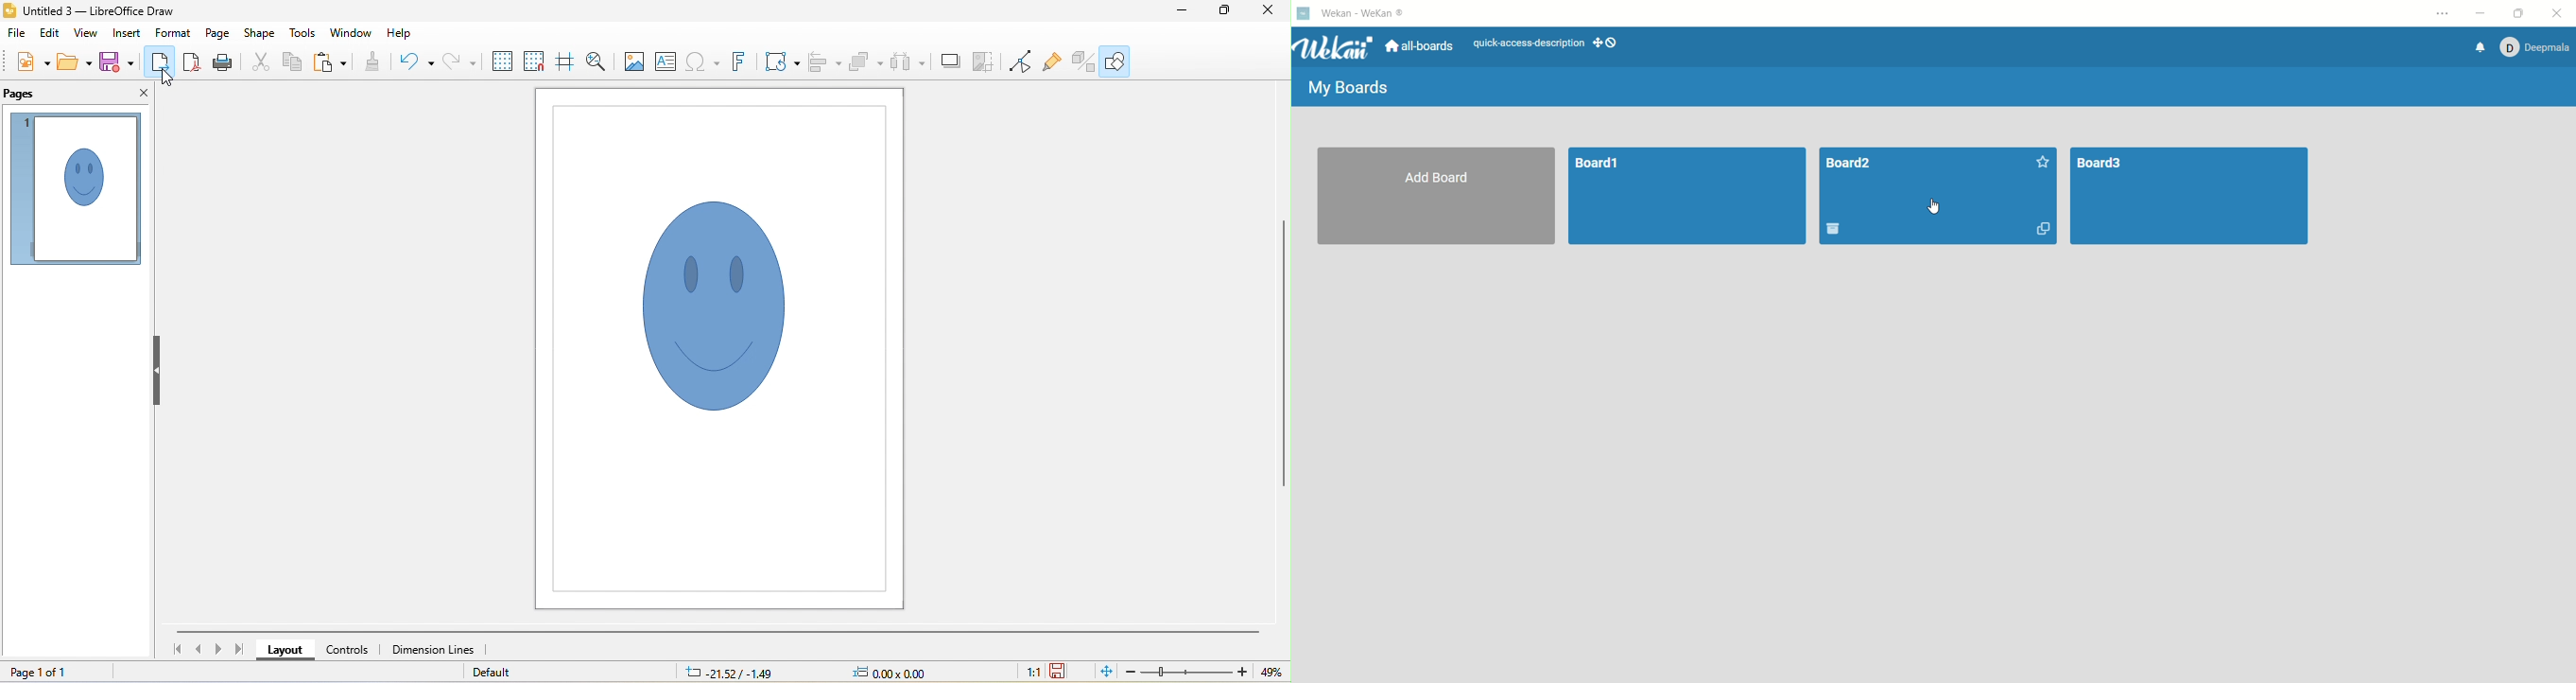  What do you see at coordinates (1105, 673) in the screenshot?
I see `fit to current window` at bounding box center [1105, 673].